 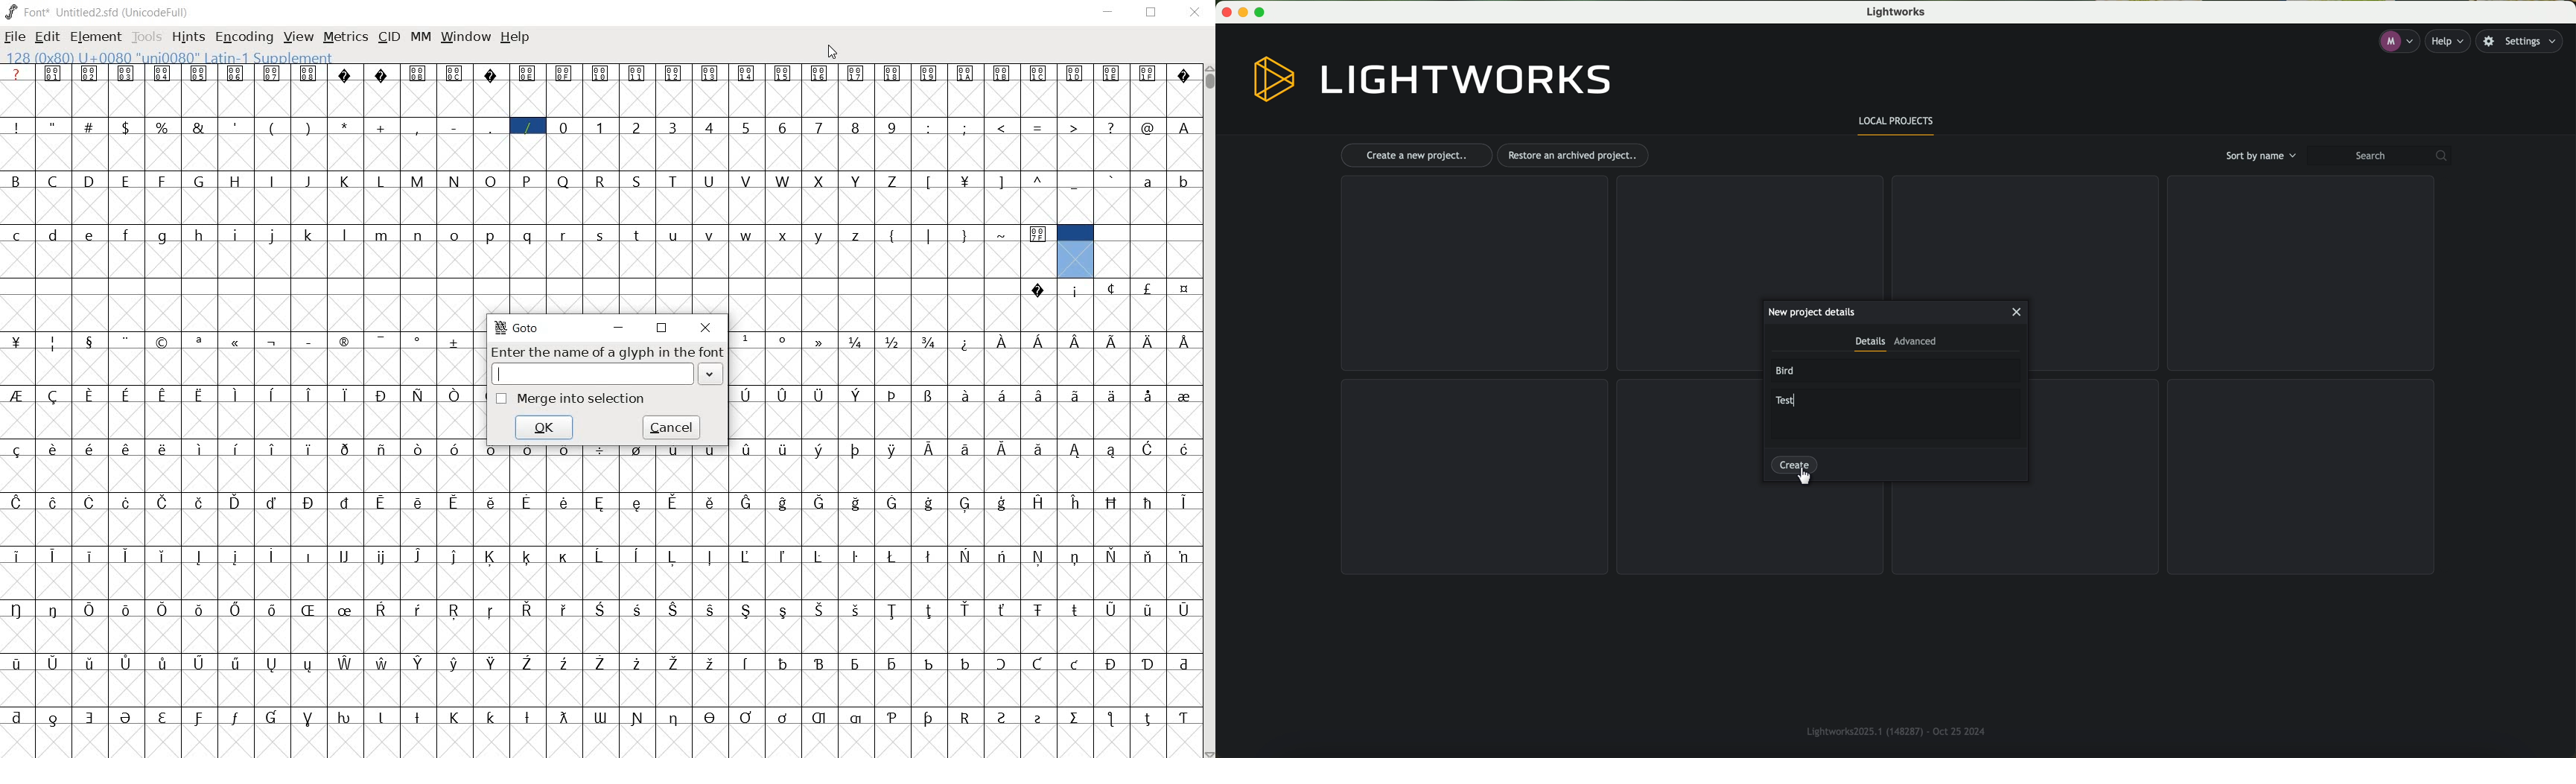 What do you see at coordinates (56, 610) in the screenshot?
I see `Symbol` at bounding box center [56, 610].